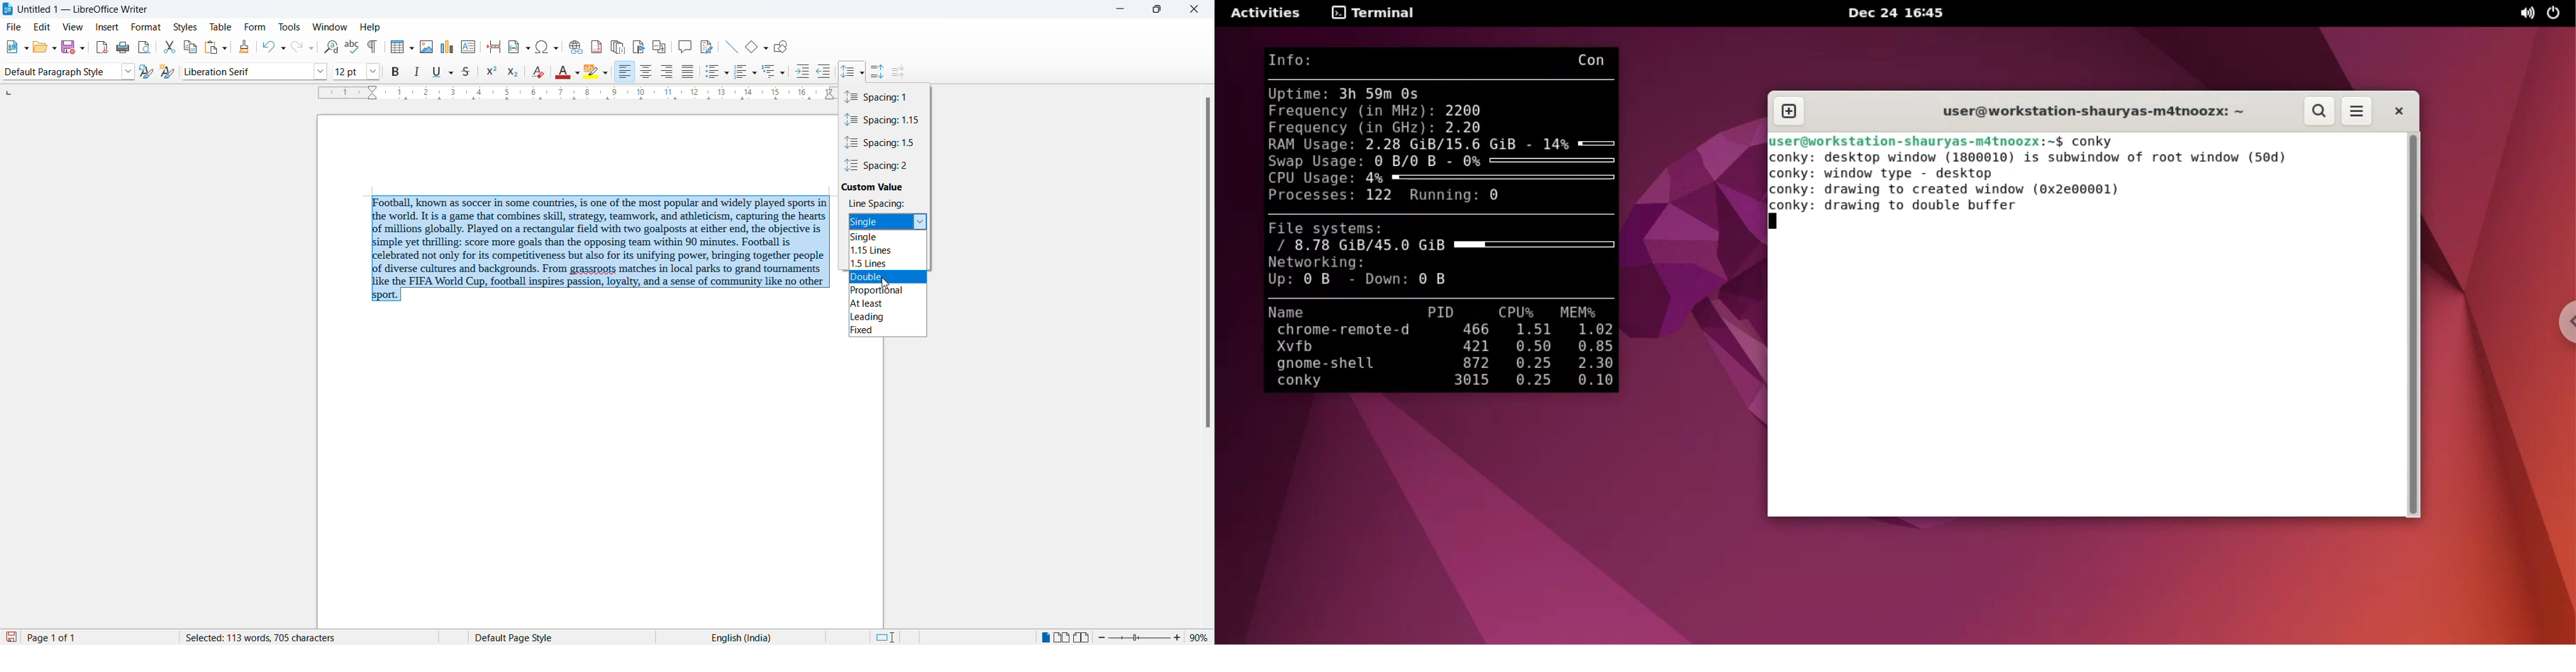  What do you see at coordinates (862, 73) in the screenshot?
I see `line spacing option dropdown` at bounding box center [862, 73].